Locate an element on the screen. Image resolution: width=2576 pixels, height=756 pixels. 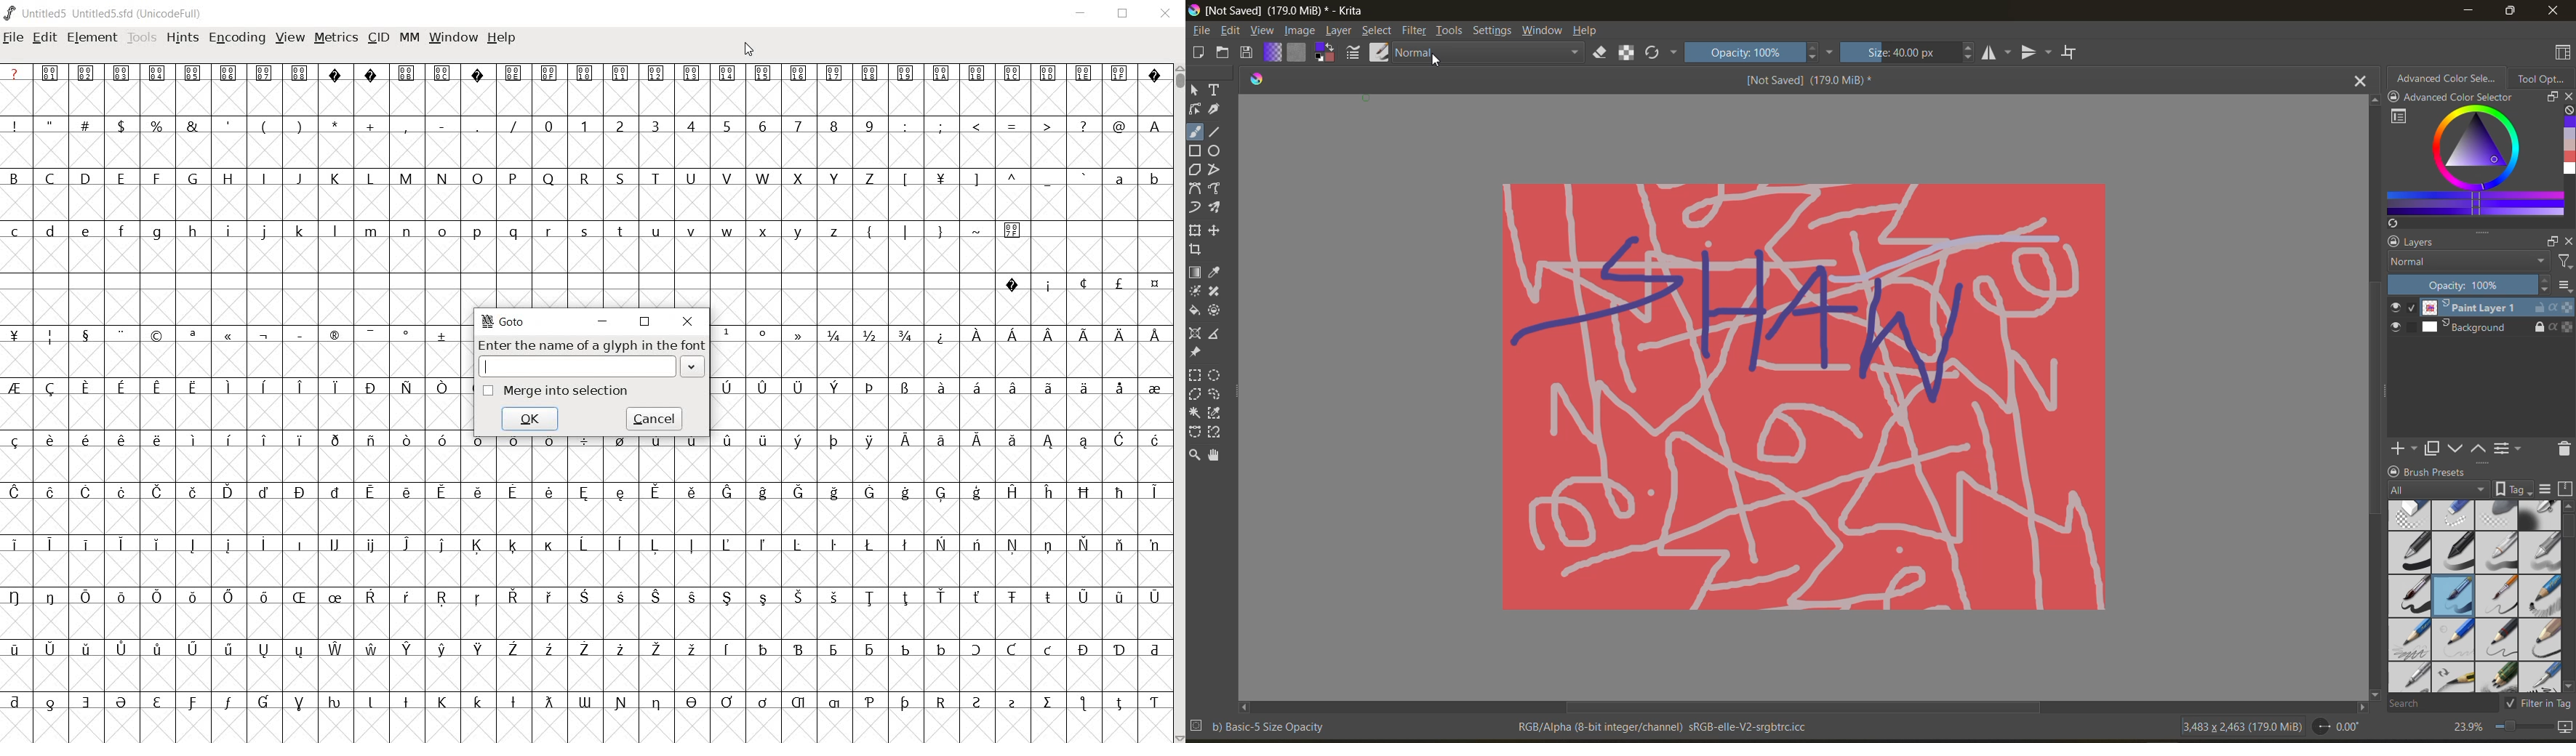
Symbol is located at coordinates (1012, 338).